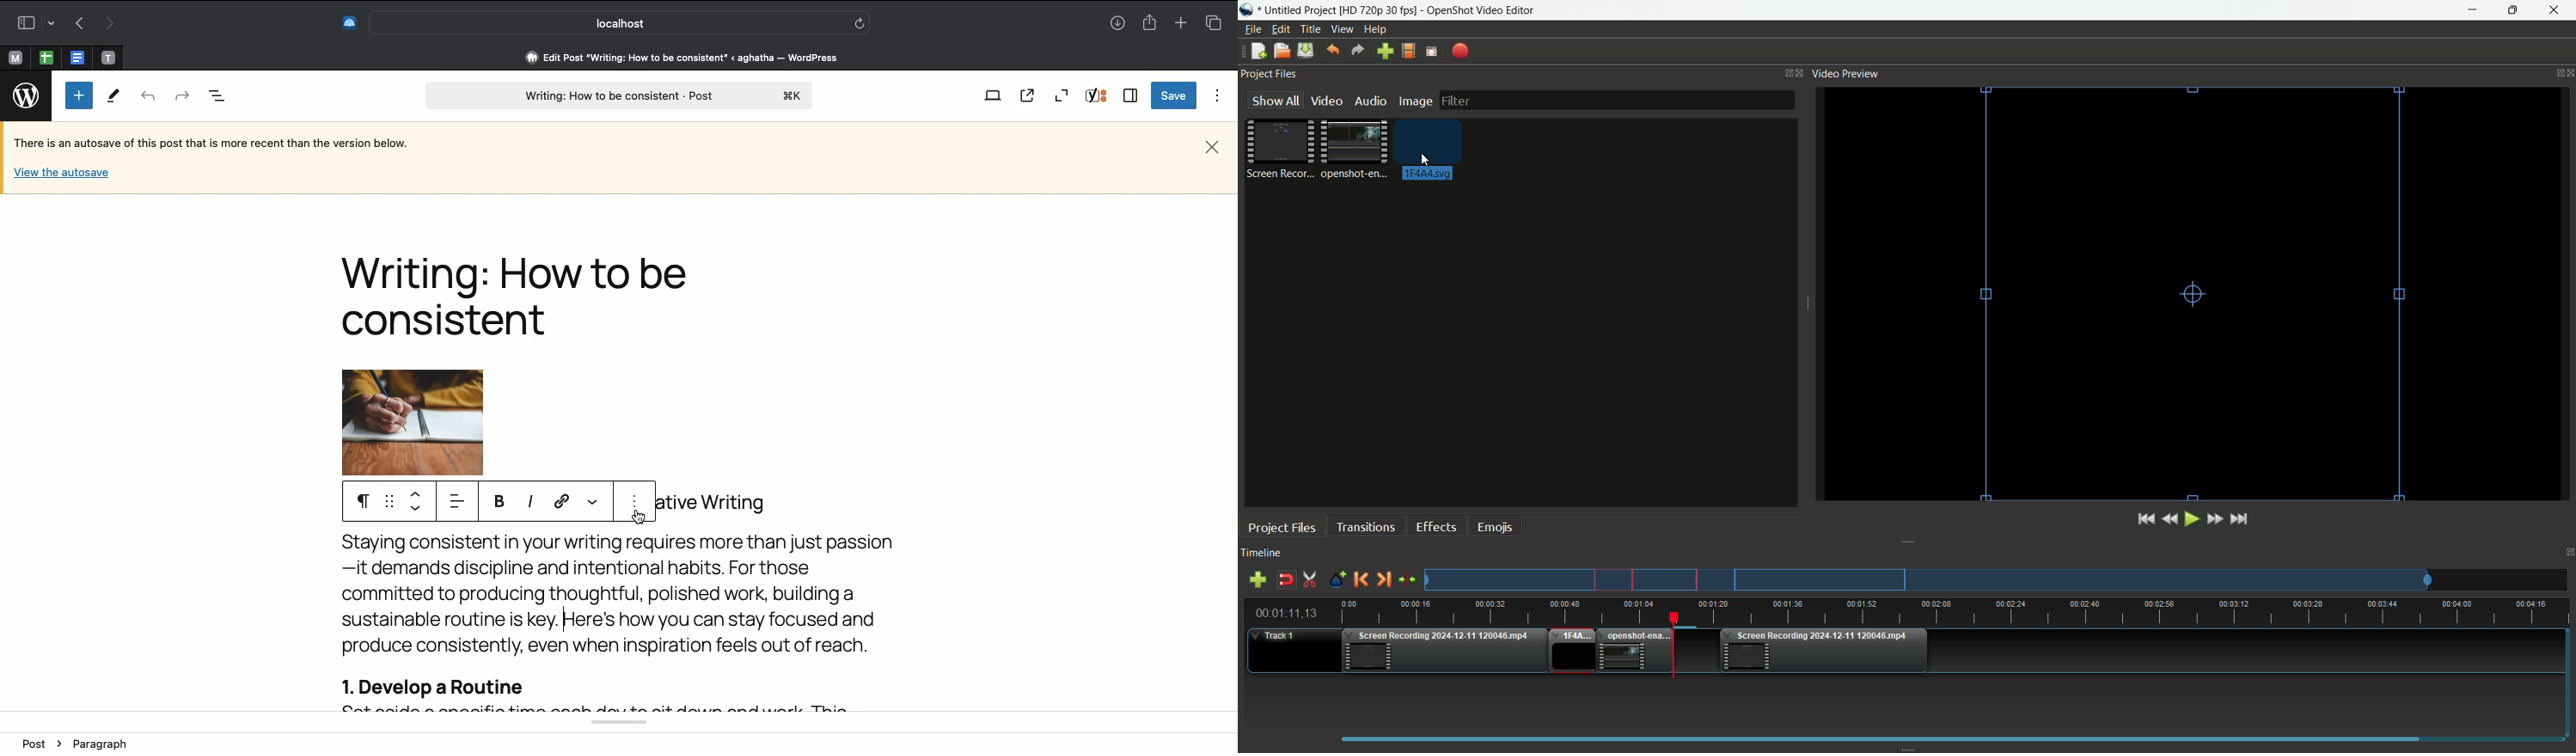 The height and width of the screenshot is (756, 2576). I want to click on Options, so click(1214, 95).